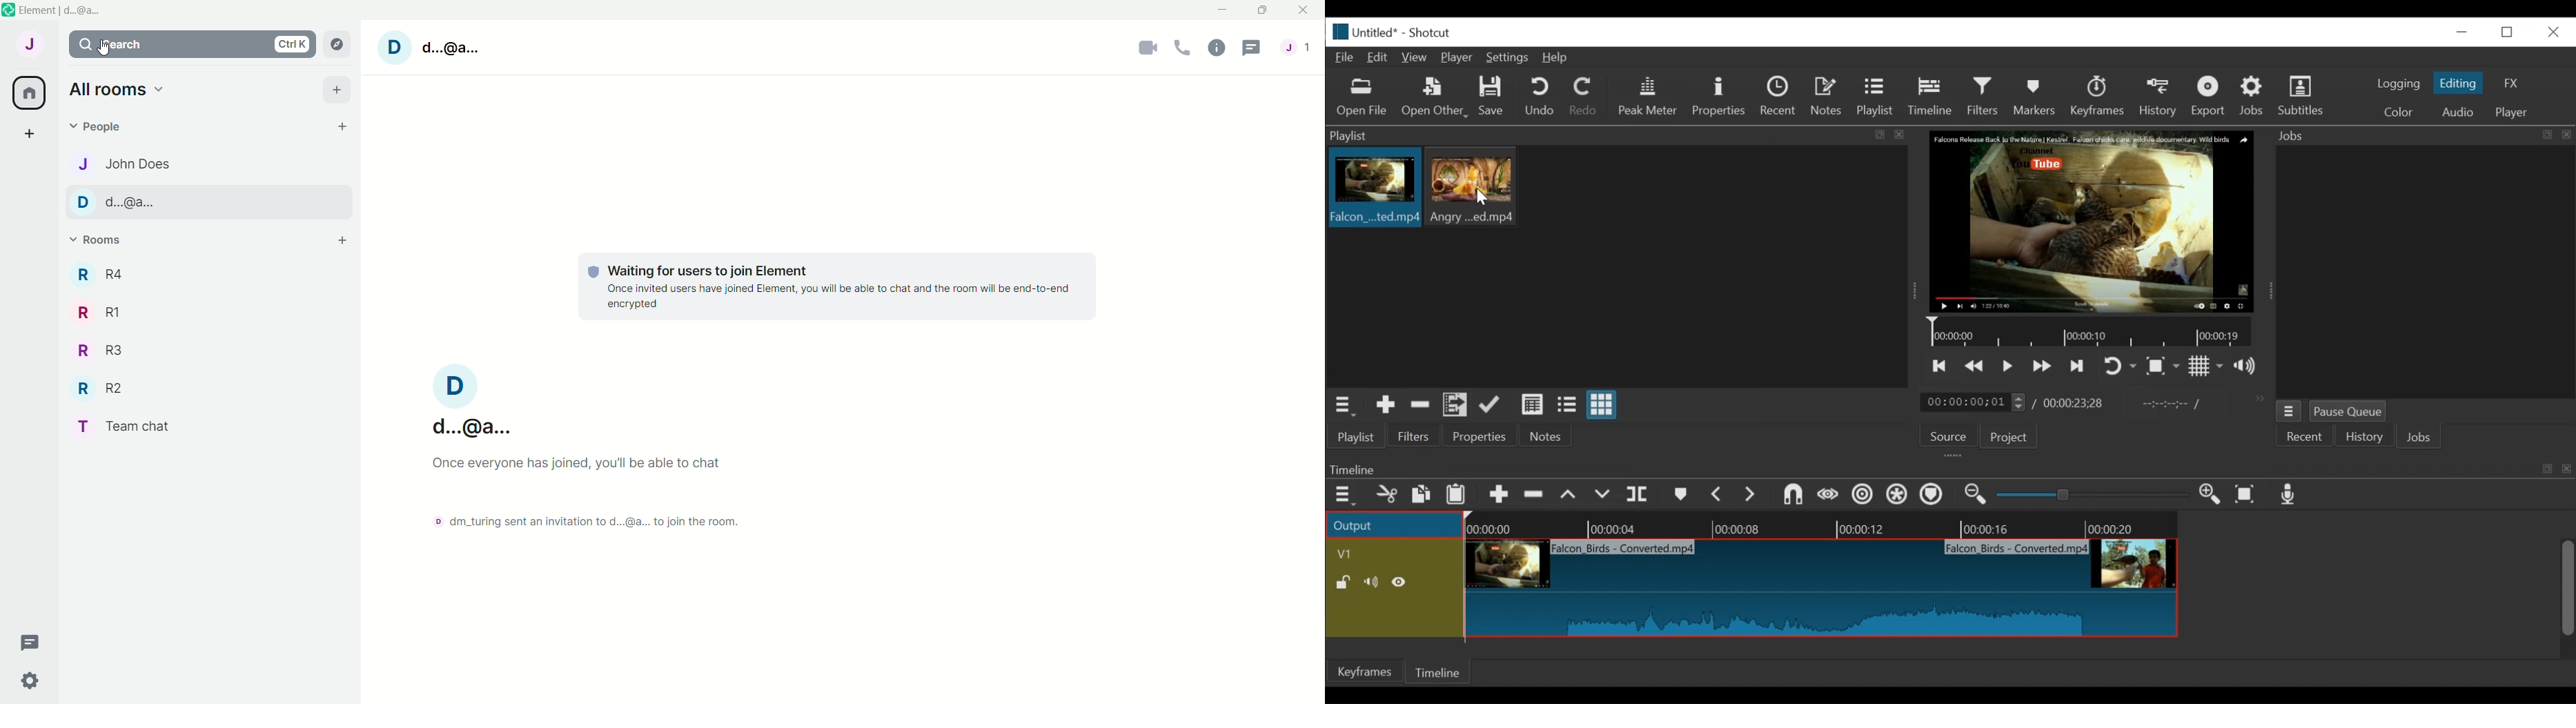 This screenshot has height=728, width=2576. Describe the element at coordinates (1222, 8) in the screenshot. I see `minimize` at that location.